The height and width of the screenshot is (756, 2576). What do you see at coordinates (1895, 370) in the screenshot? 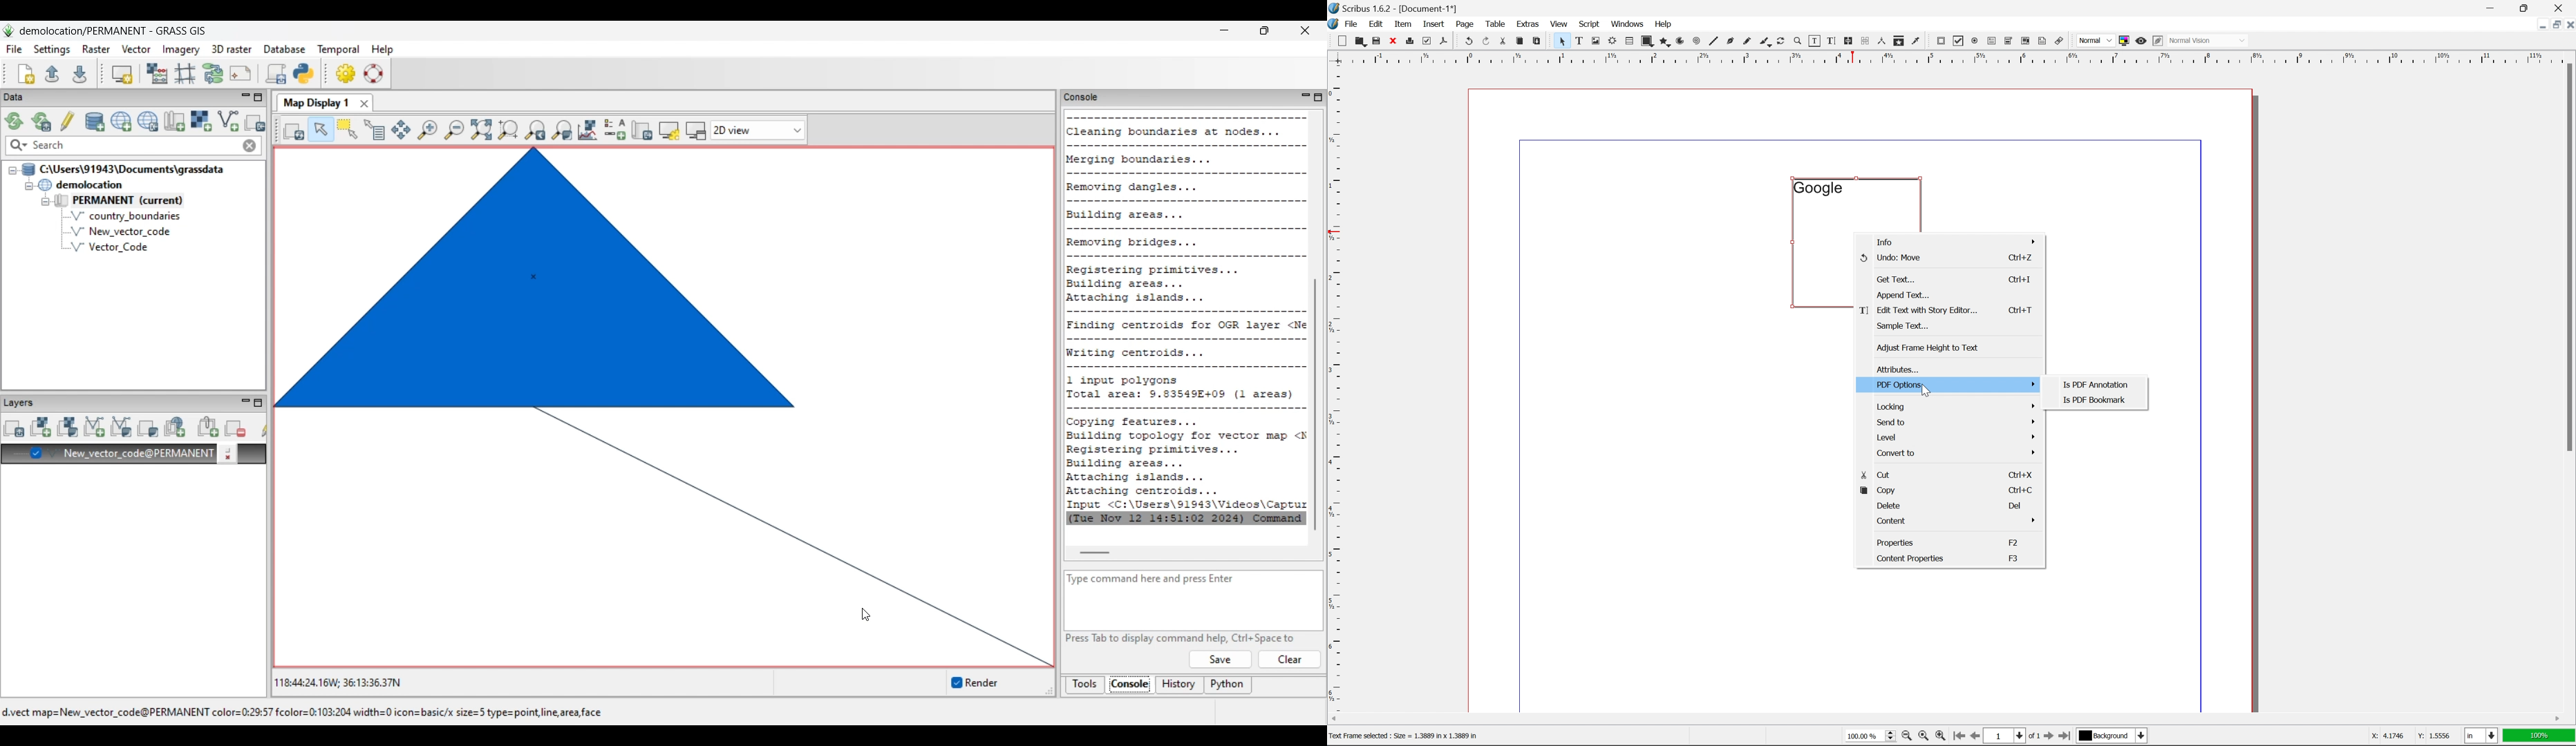
I see `attributes...` at bounding box center [1895, 370].